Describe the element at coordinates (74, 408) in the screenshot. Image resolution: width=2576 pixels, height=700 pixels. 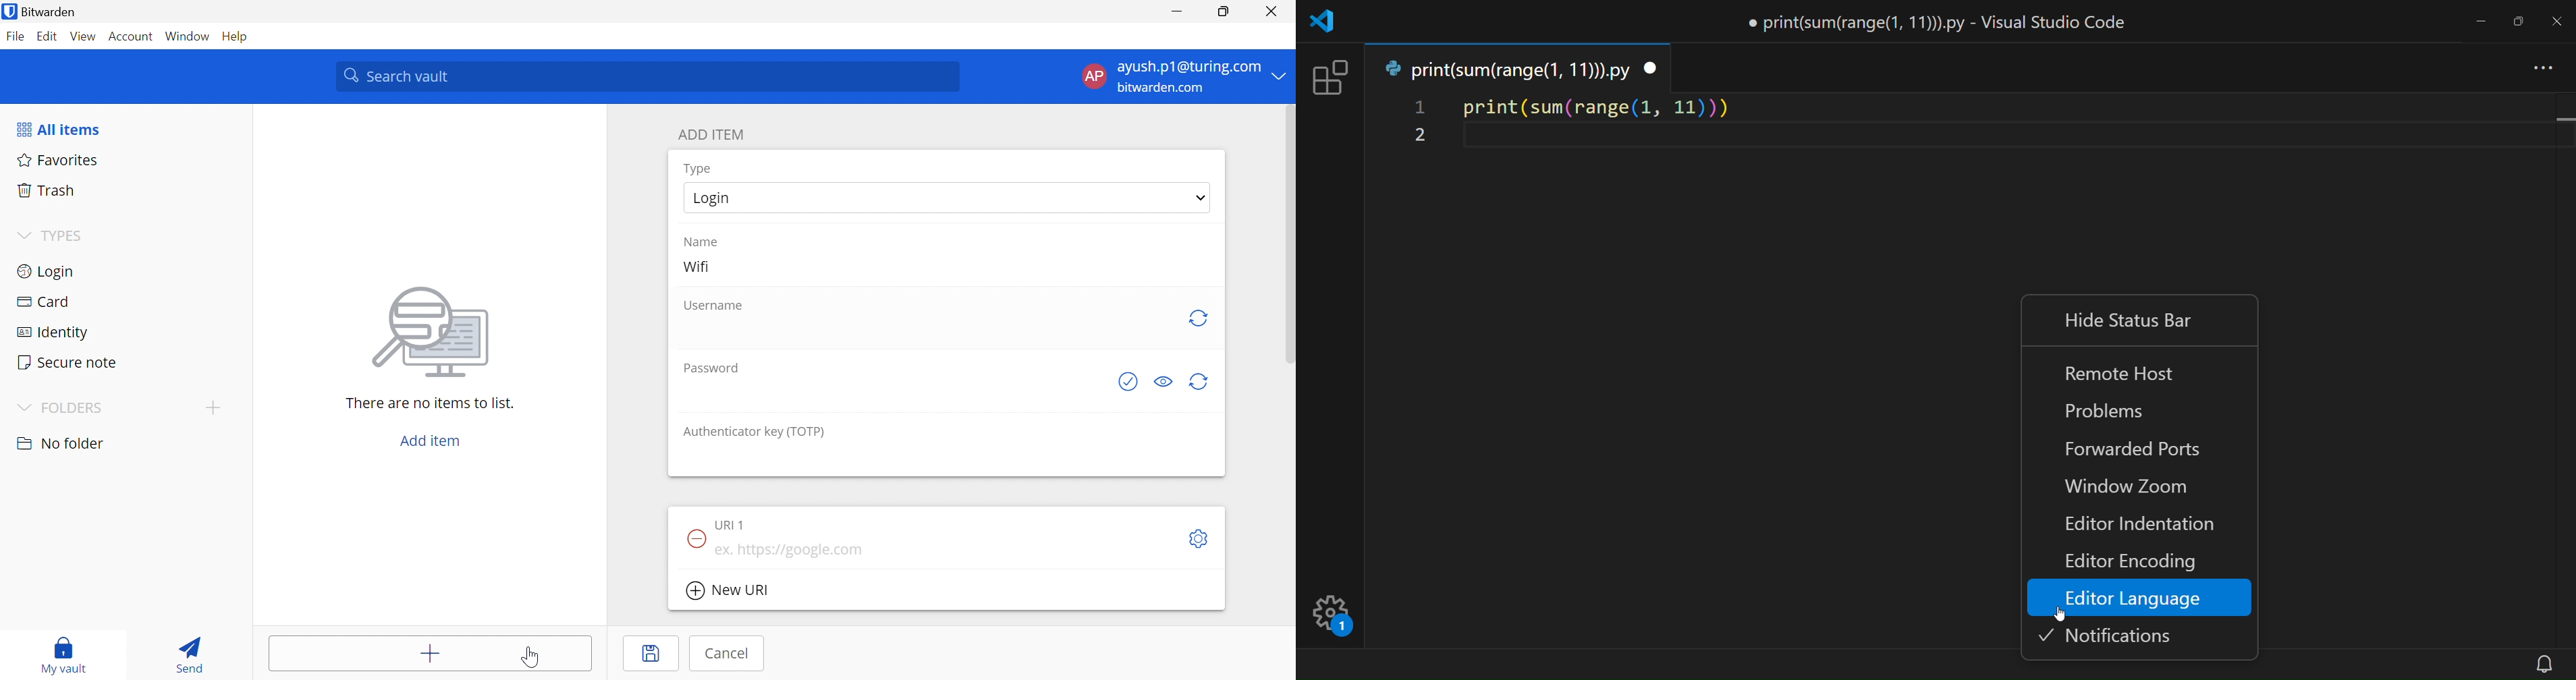
I see `FOLDERS` at that location.